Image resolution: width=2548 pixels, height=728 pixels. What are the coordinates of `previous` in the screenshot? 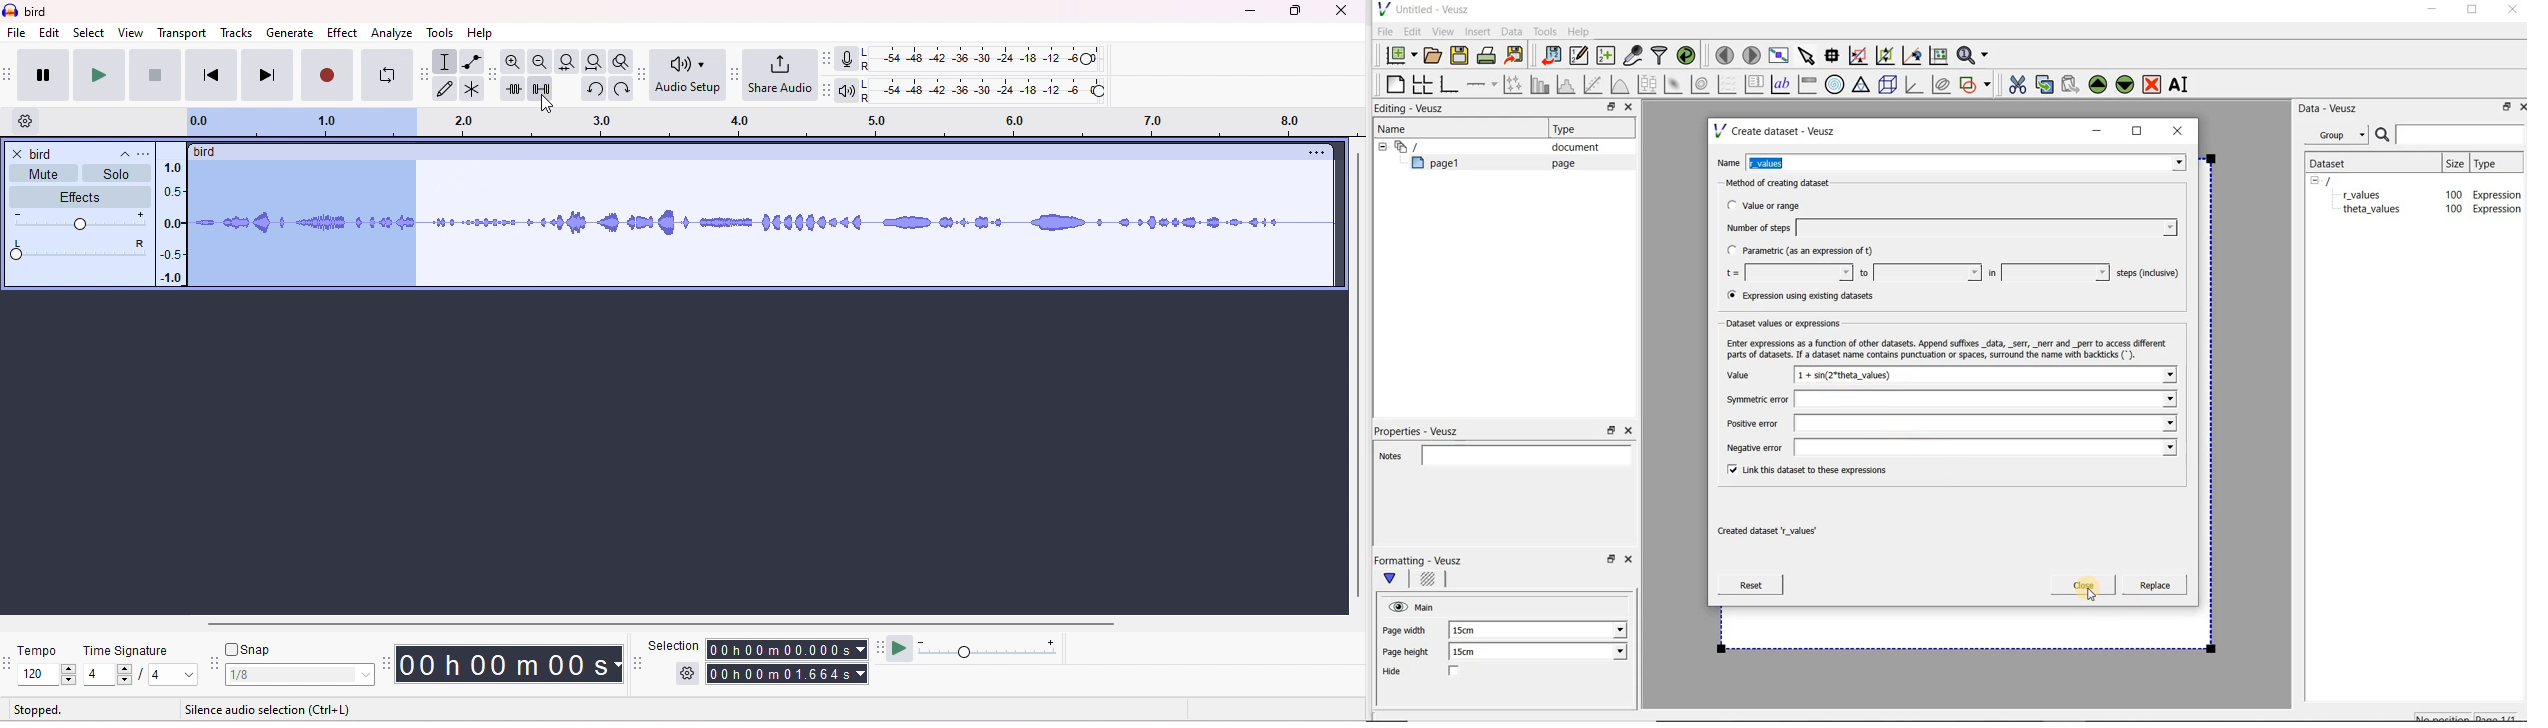 It's located at (210, 76).